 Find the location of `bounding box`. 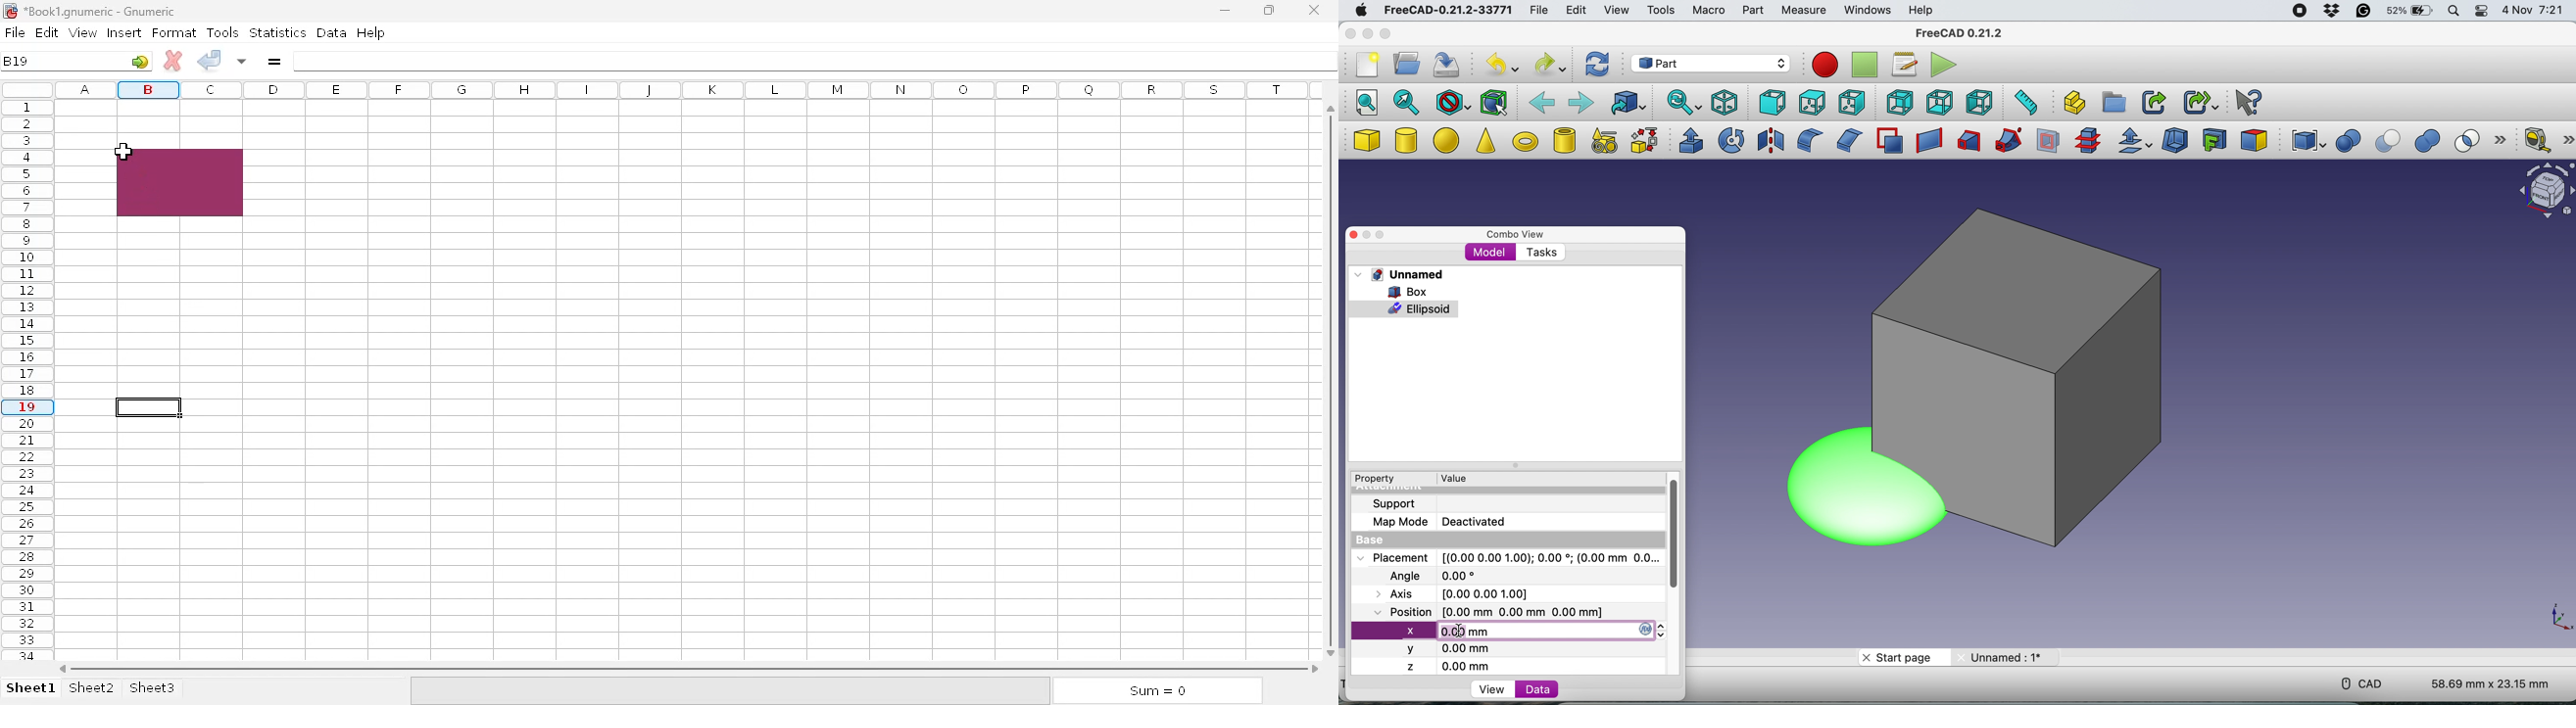

bounding box is located at coordinates (1494, 102).